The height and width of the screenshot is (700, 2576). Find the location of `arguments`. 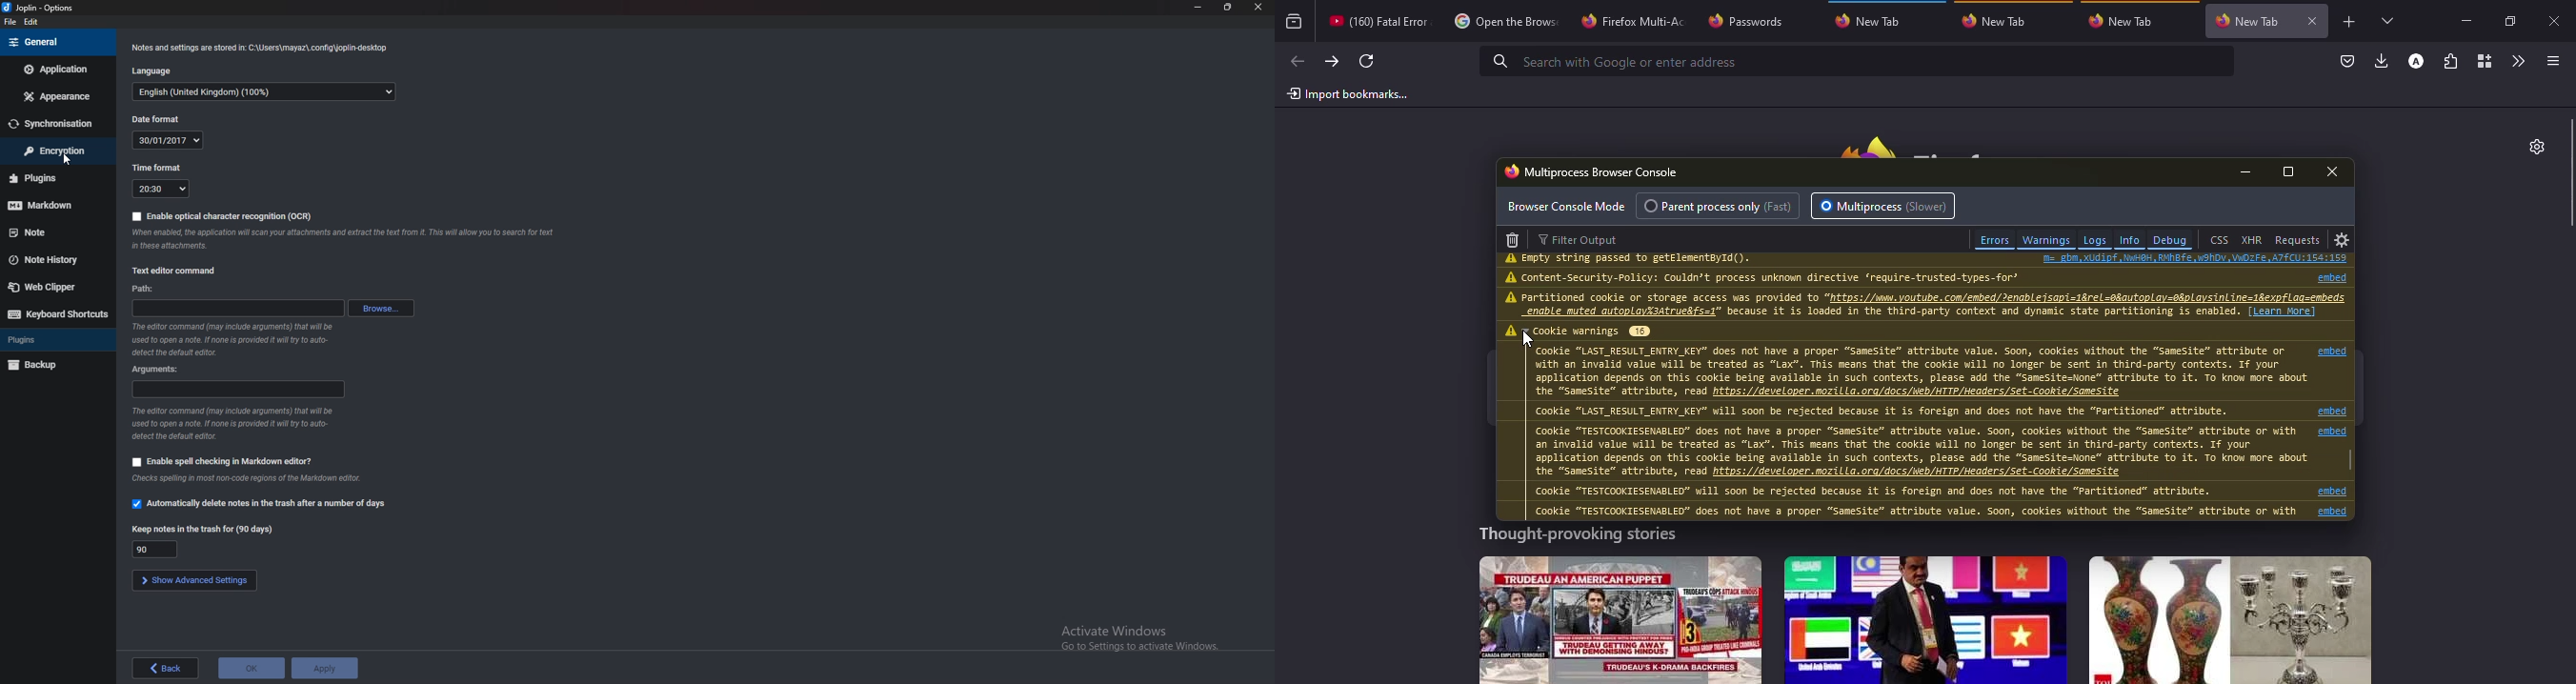

arguments is located at coordinates (236, 388).